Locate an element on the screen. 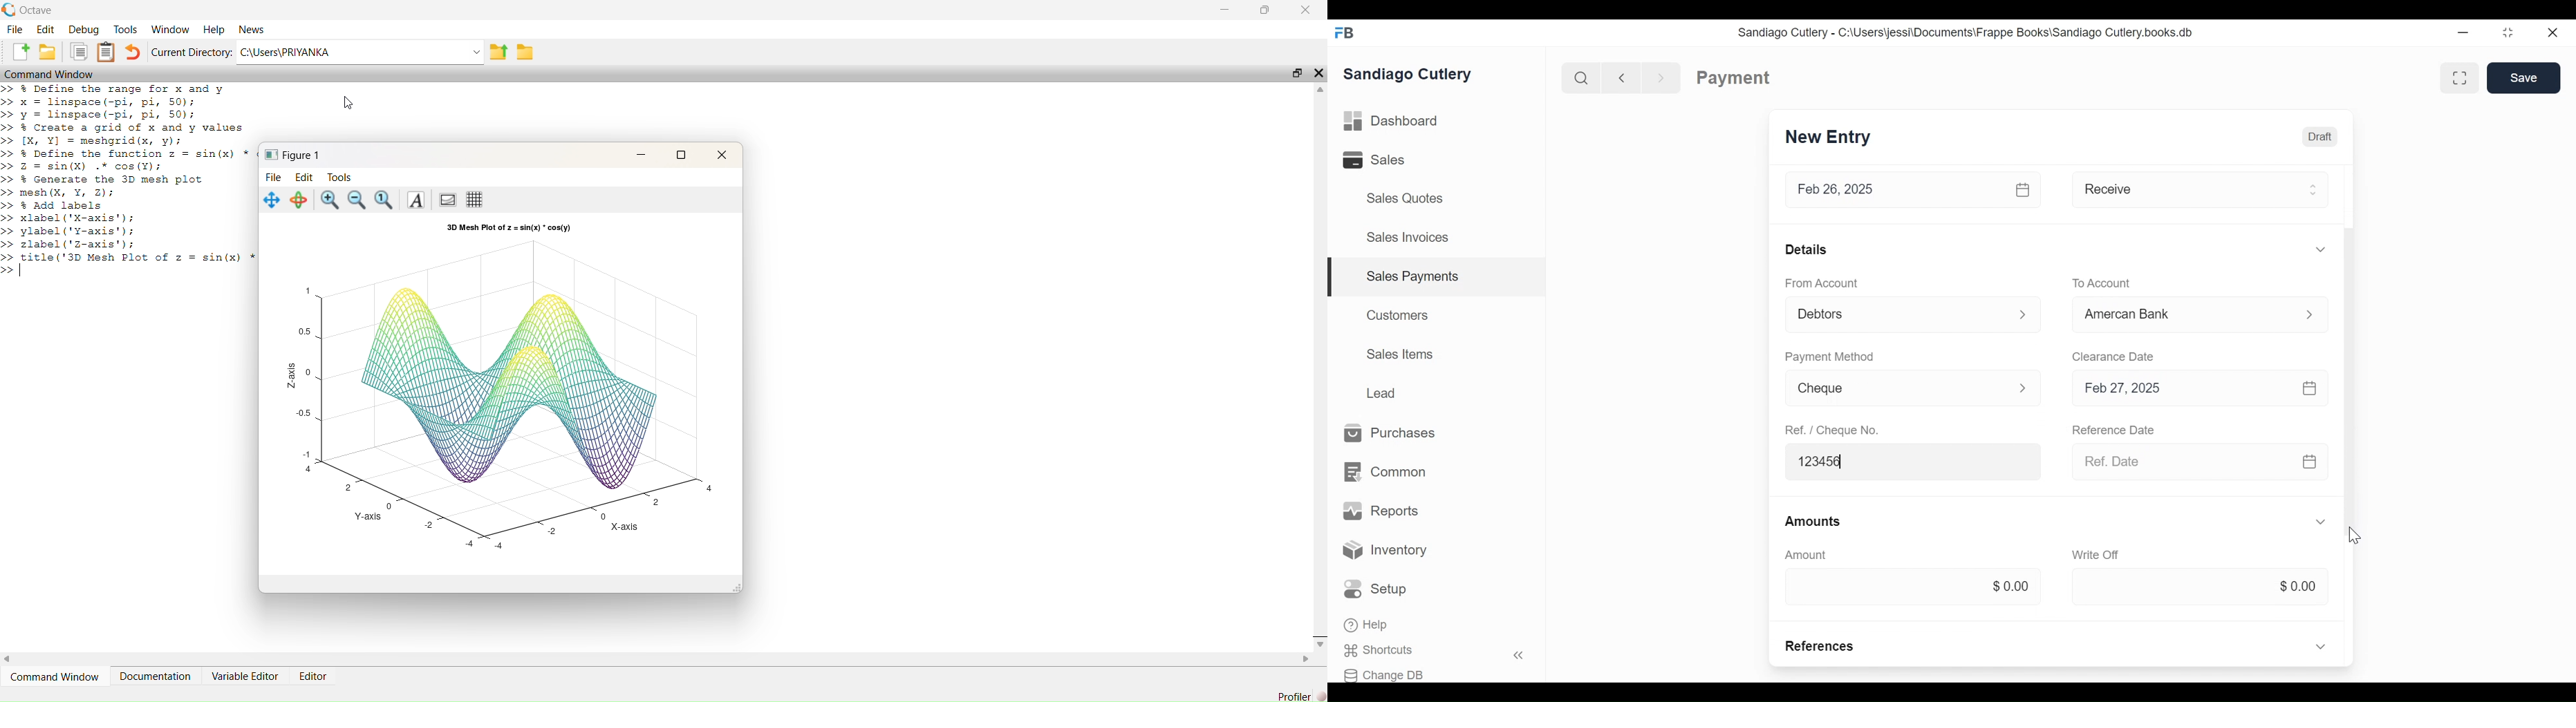 The width and height of the screenshot is (2576, 728). Expand is located at coordinates (2312, 189).